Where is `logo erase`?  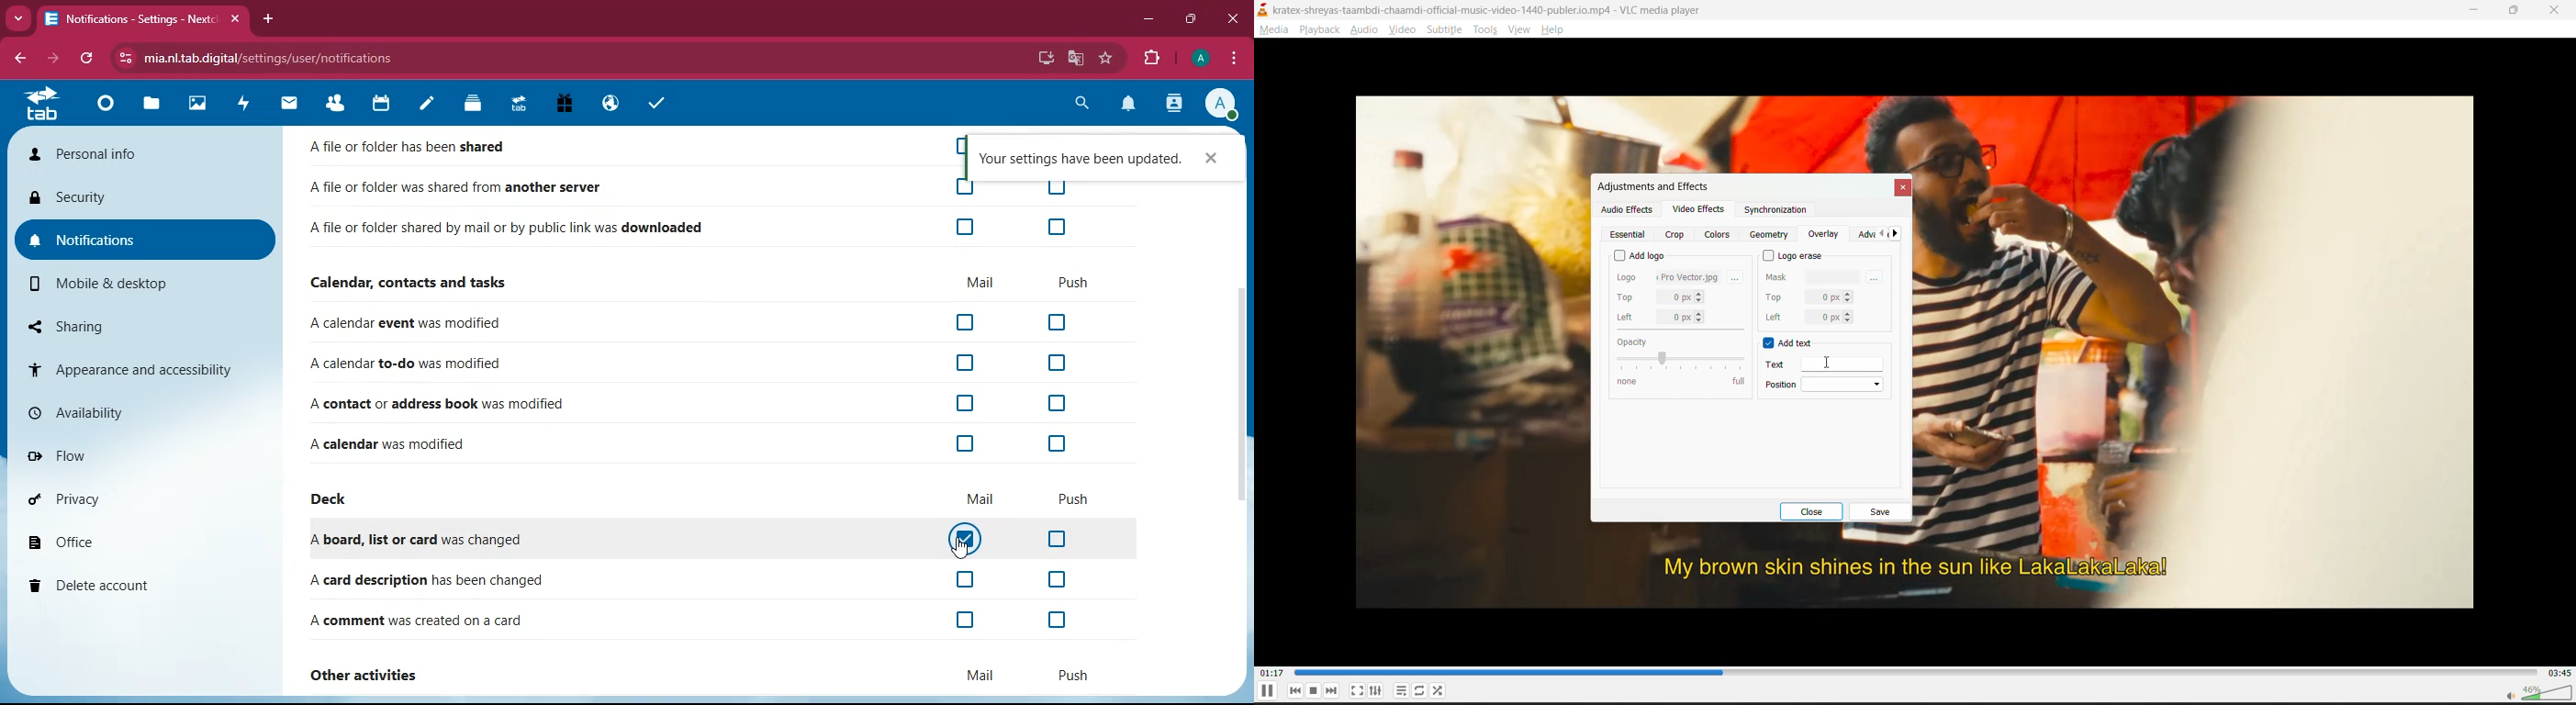 logo erase is located at coordinates (1795, 255).